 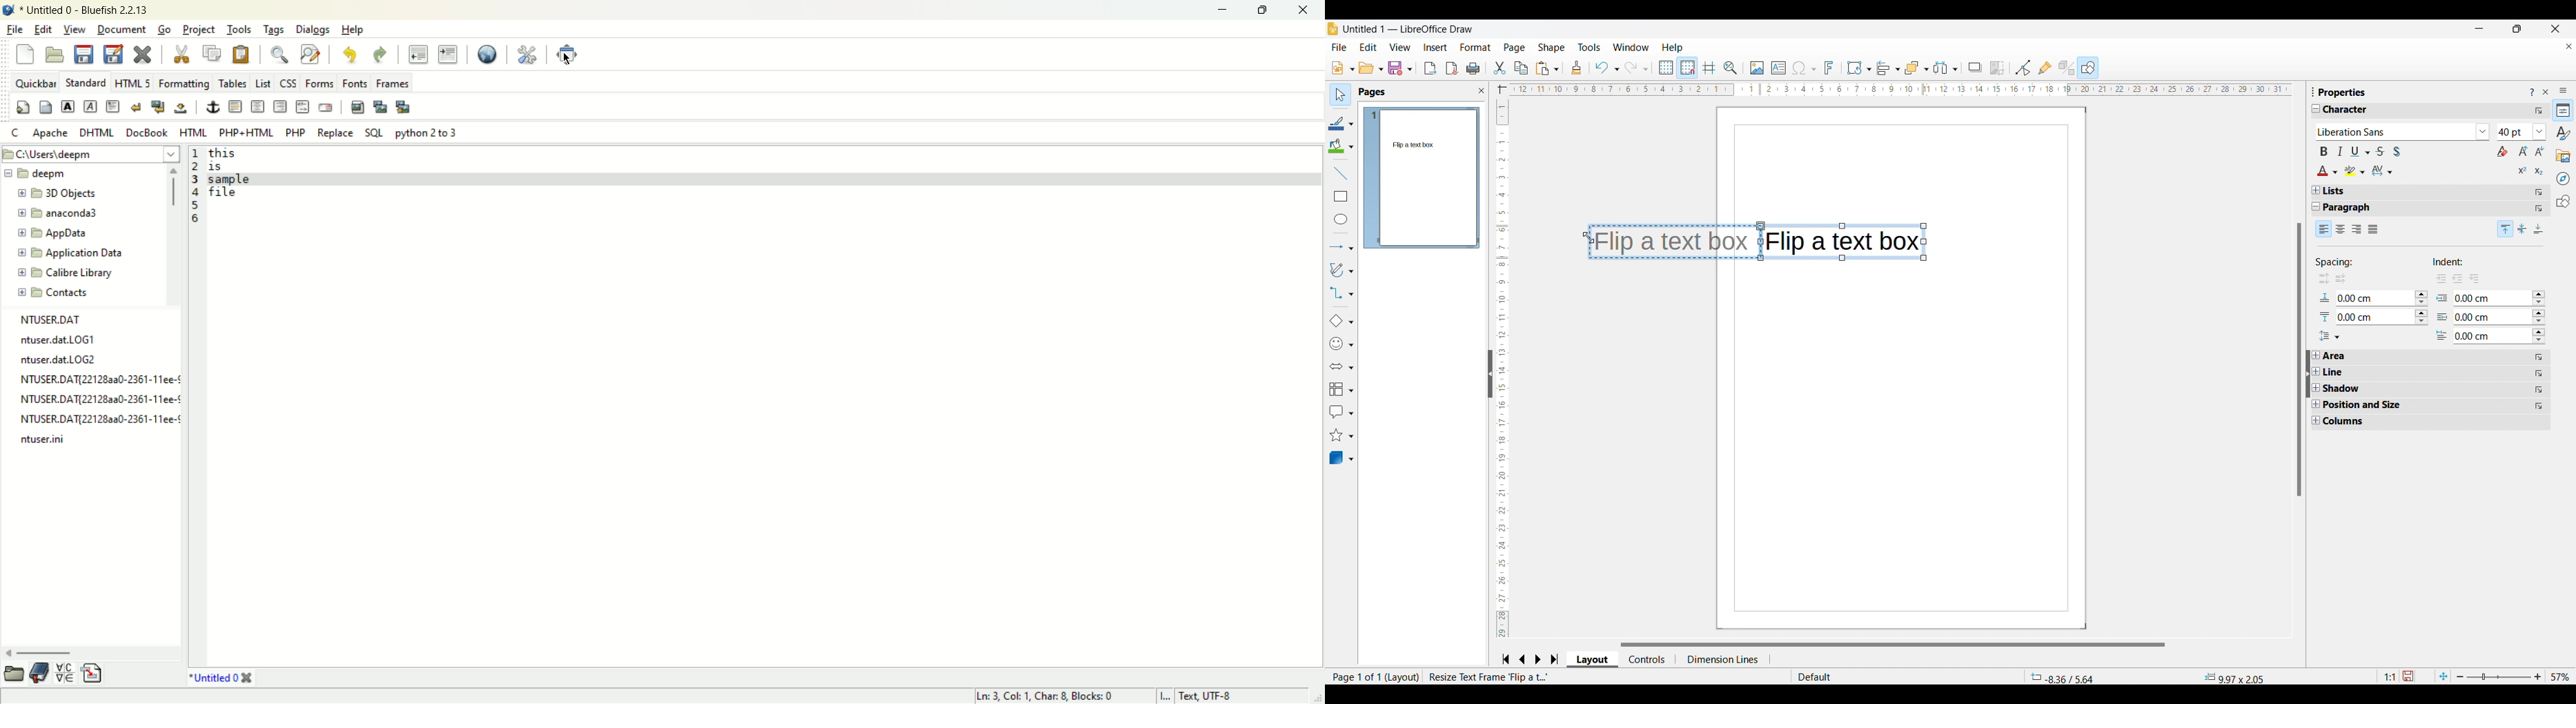 What do you see at coordinates (2067, 68) in the screenshot?
I see `Toggle extrusion` at bounding box center [2067, 68].